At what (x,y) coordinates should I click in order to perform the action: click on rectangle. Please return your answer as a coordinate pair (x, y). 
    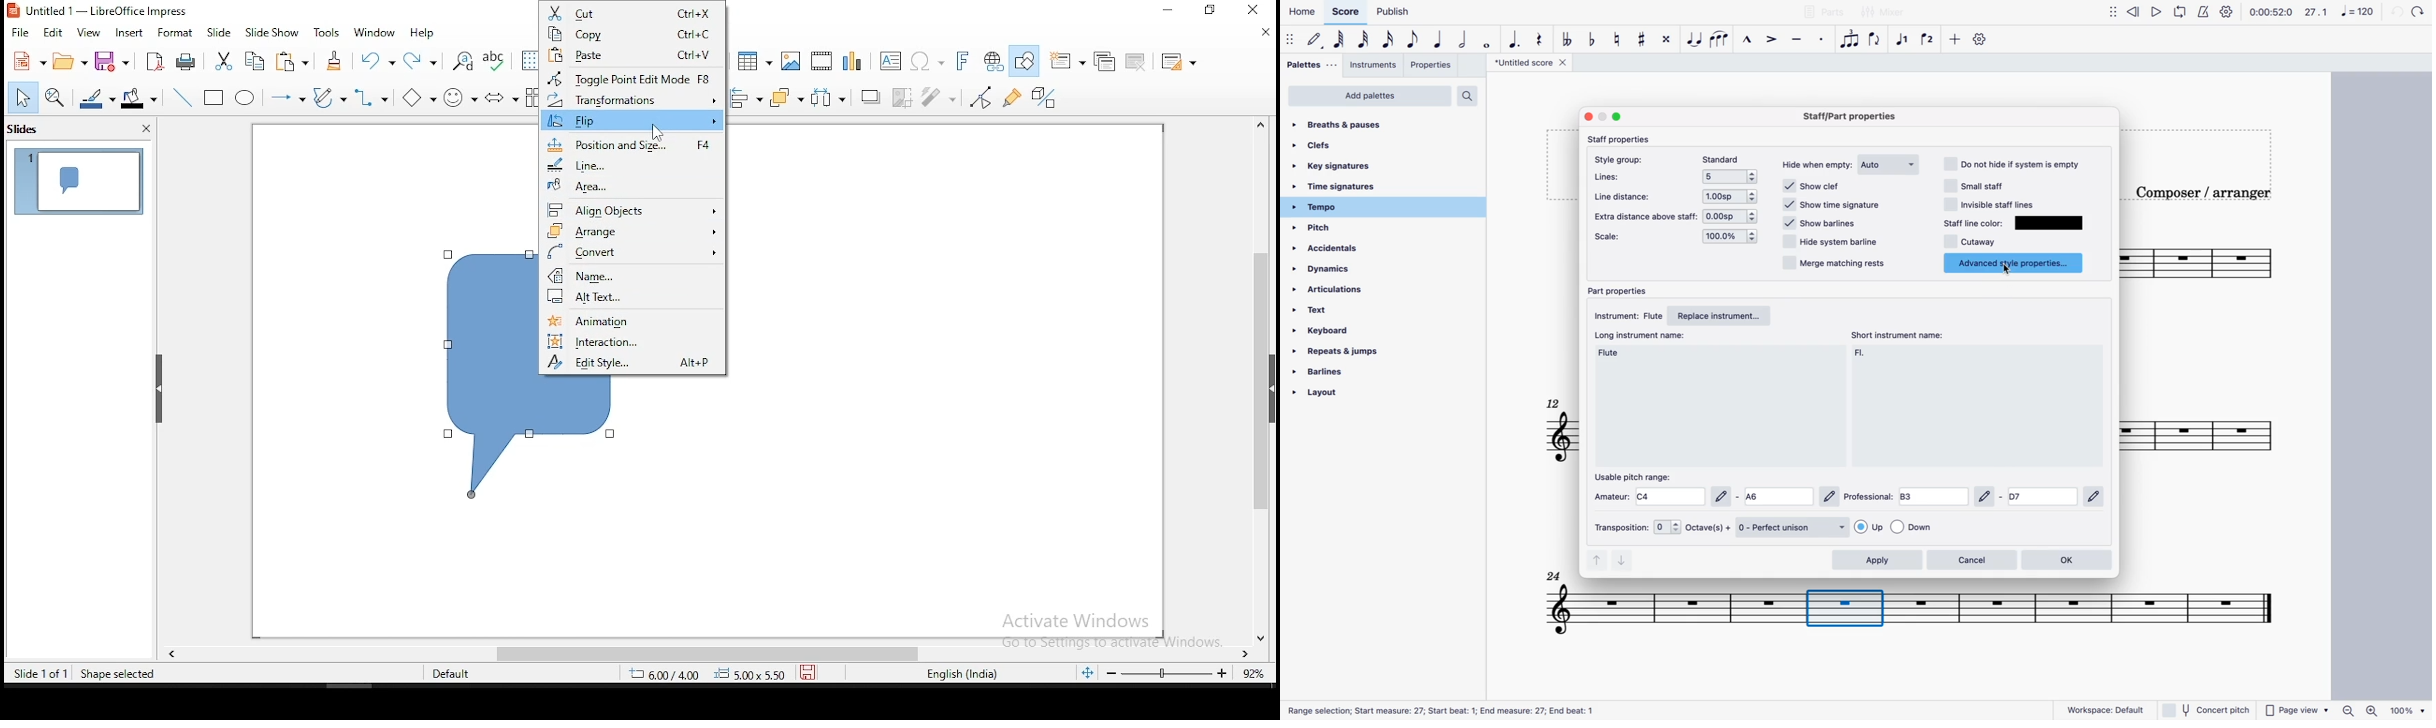
    Looking at the image, I should click on (215, 98).